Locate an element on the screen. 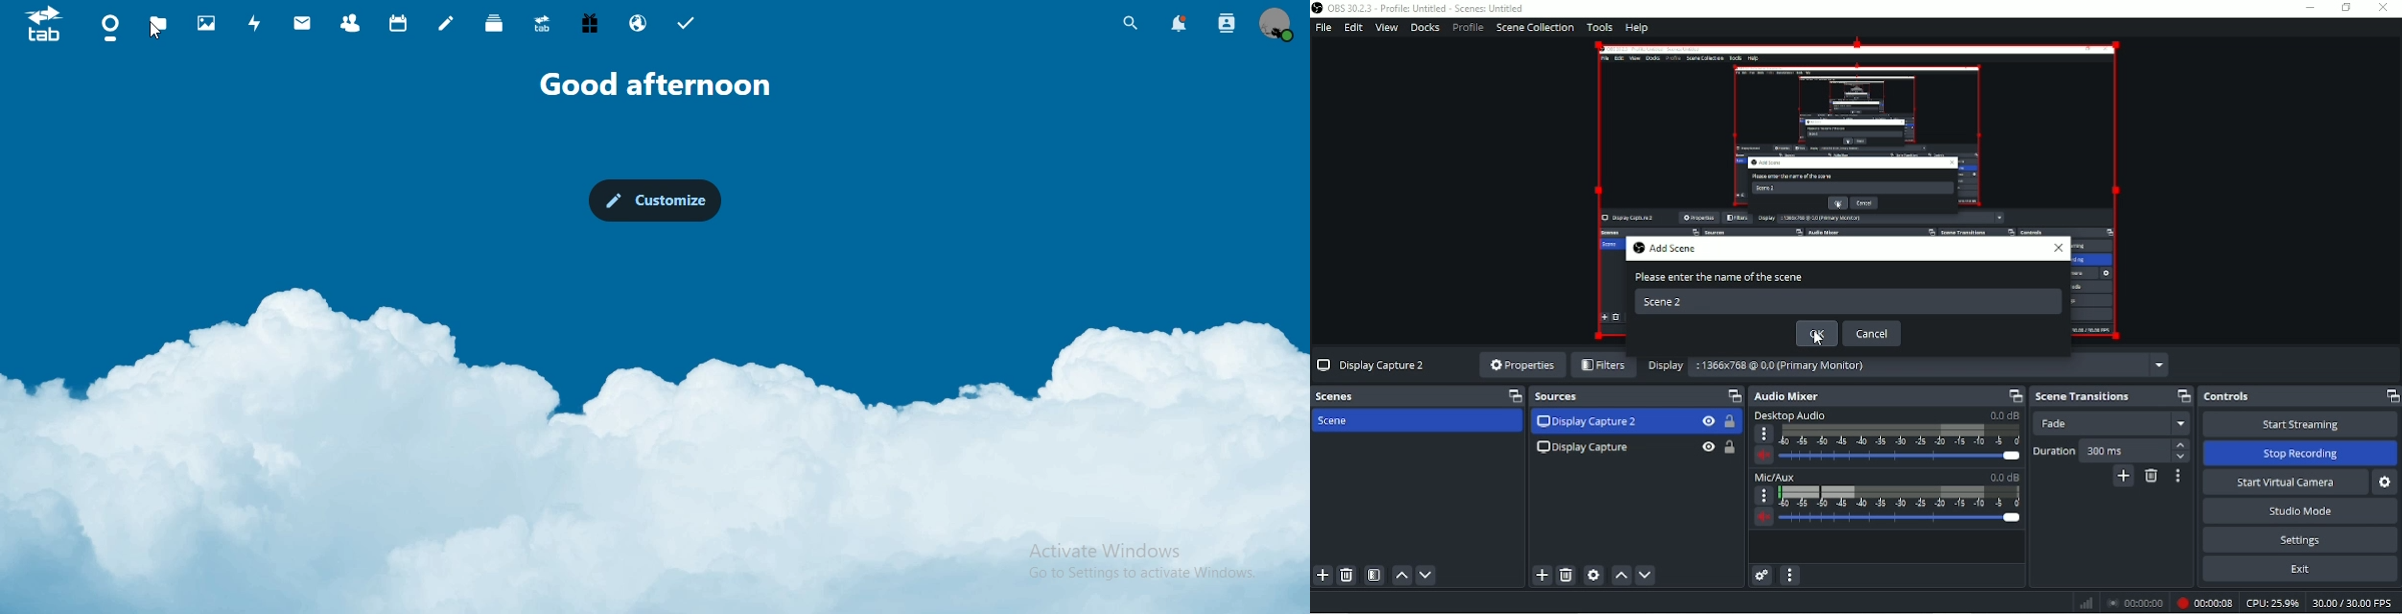 This screenshot has height=616, width=2408. Properties is located at coordinates (1520, 364).